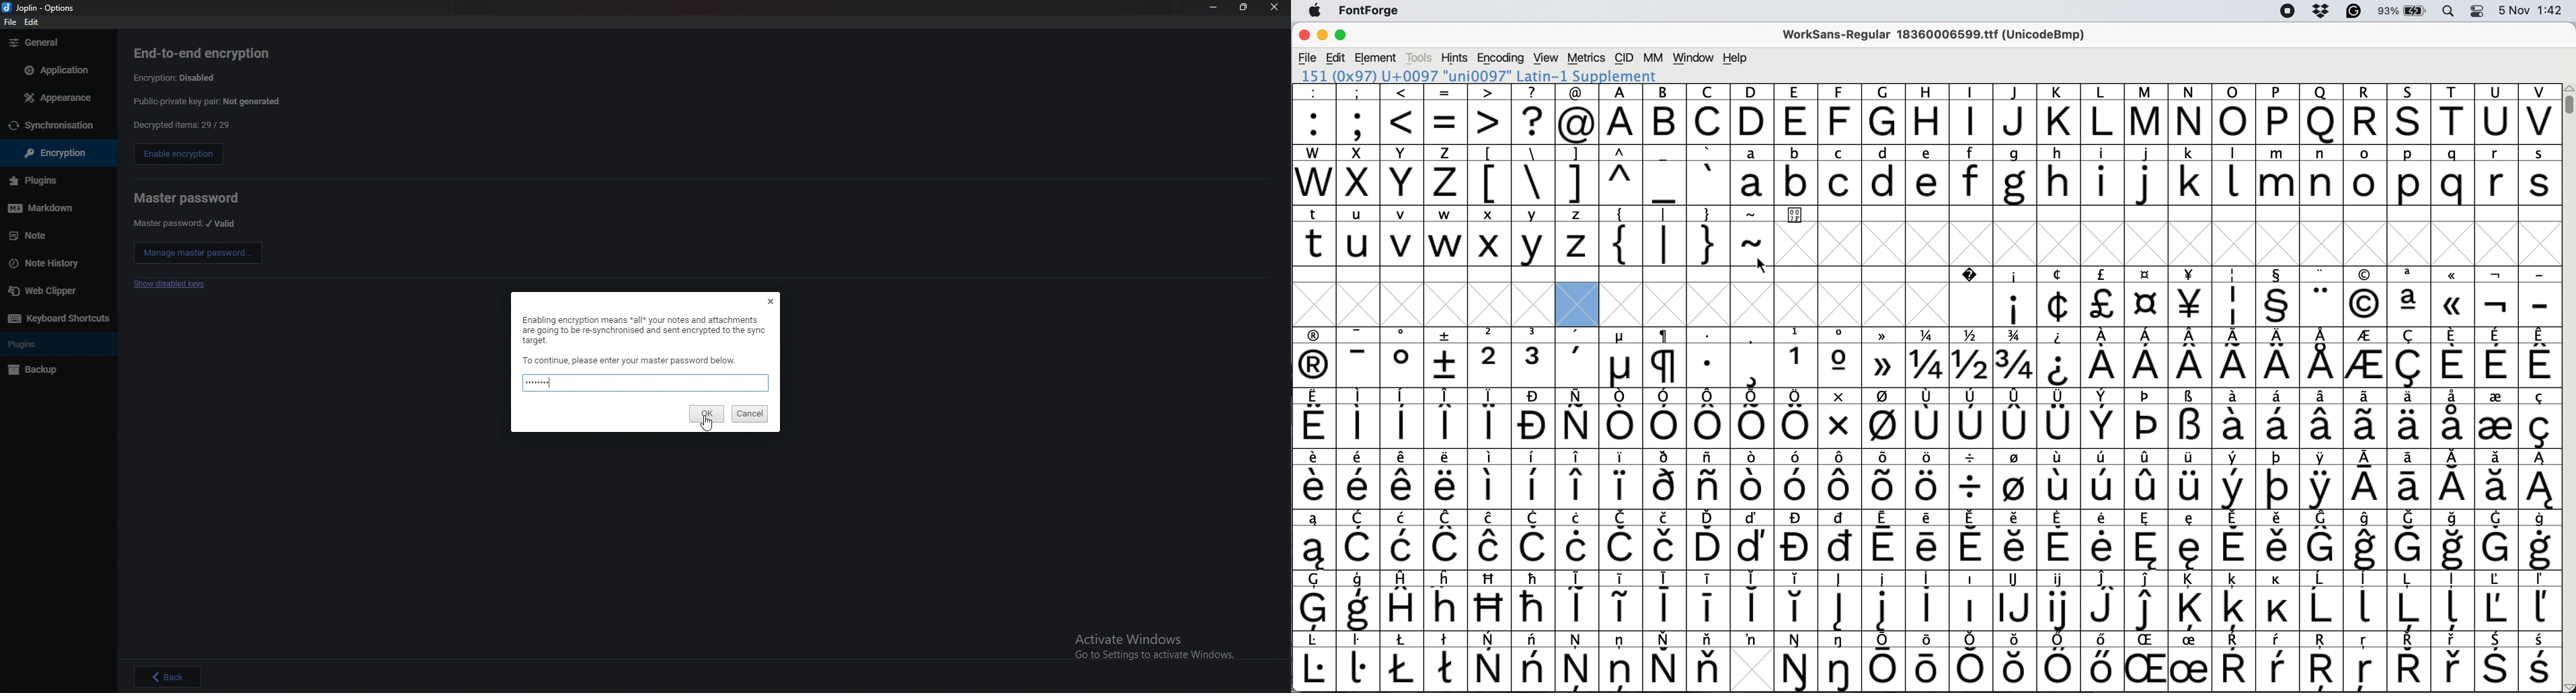 This screenshot has height=700, width=2576. Describe the element at coordinates (1447, 418) in the screenshot. I see `symbol` at that location.